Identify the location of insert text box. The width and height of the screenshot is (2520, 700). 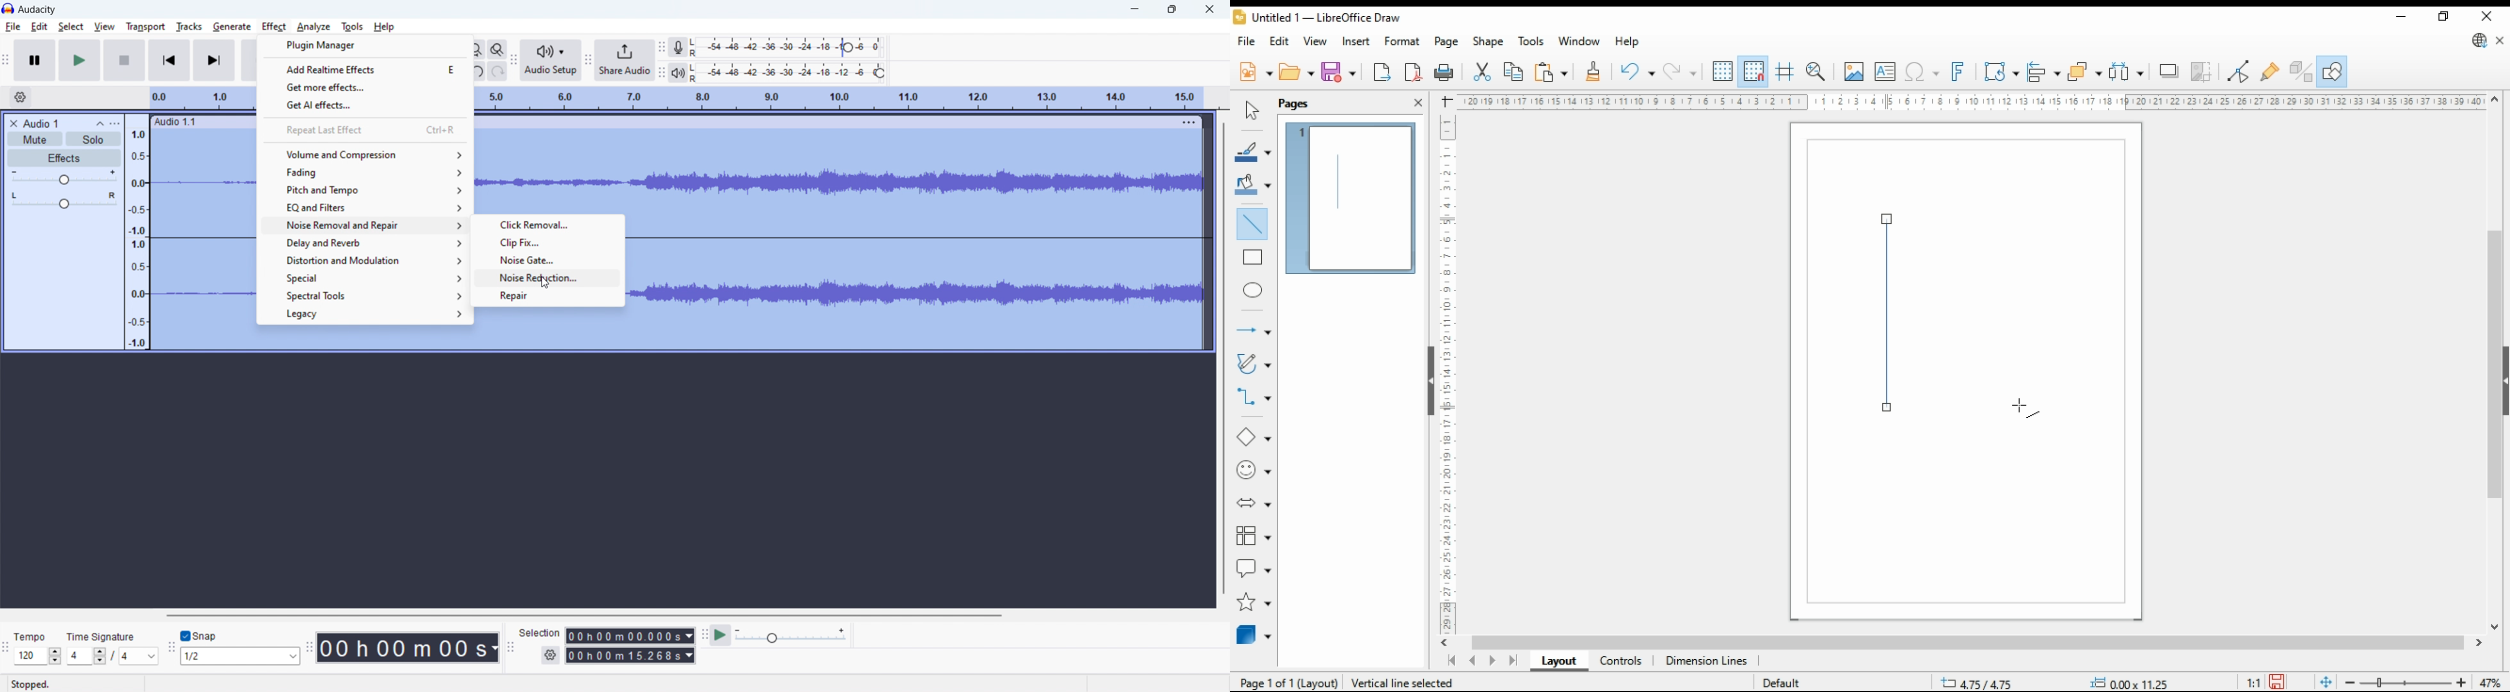
(1885, 72).